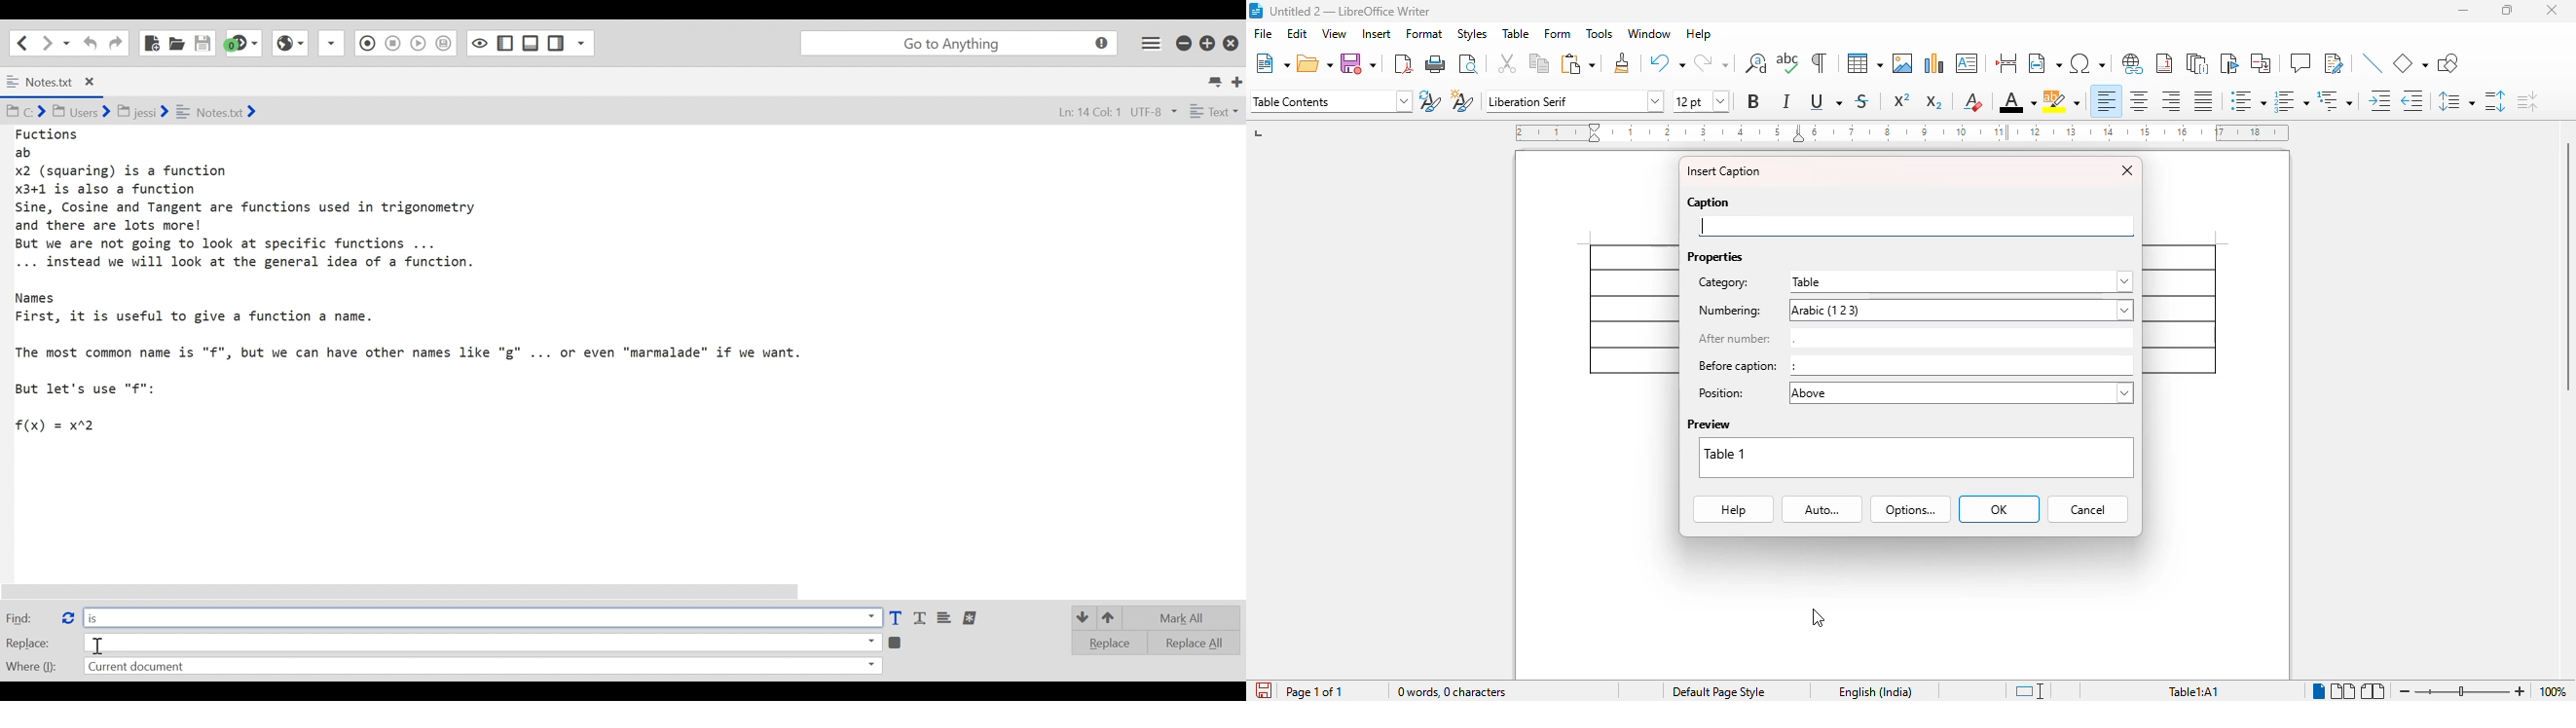 The image size is (2576, 728). Describe the element at coordinates (1579, 64) in the screenshot. I see `paste` at that location.